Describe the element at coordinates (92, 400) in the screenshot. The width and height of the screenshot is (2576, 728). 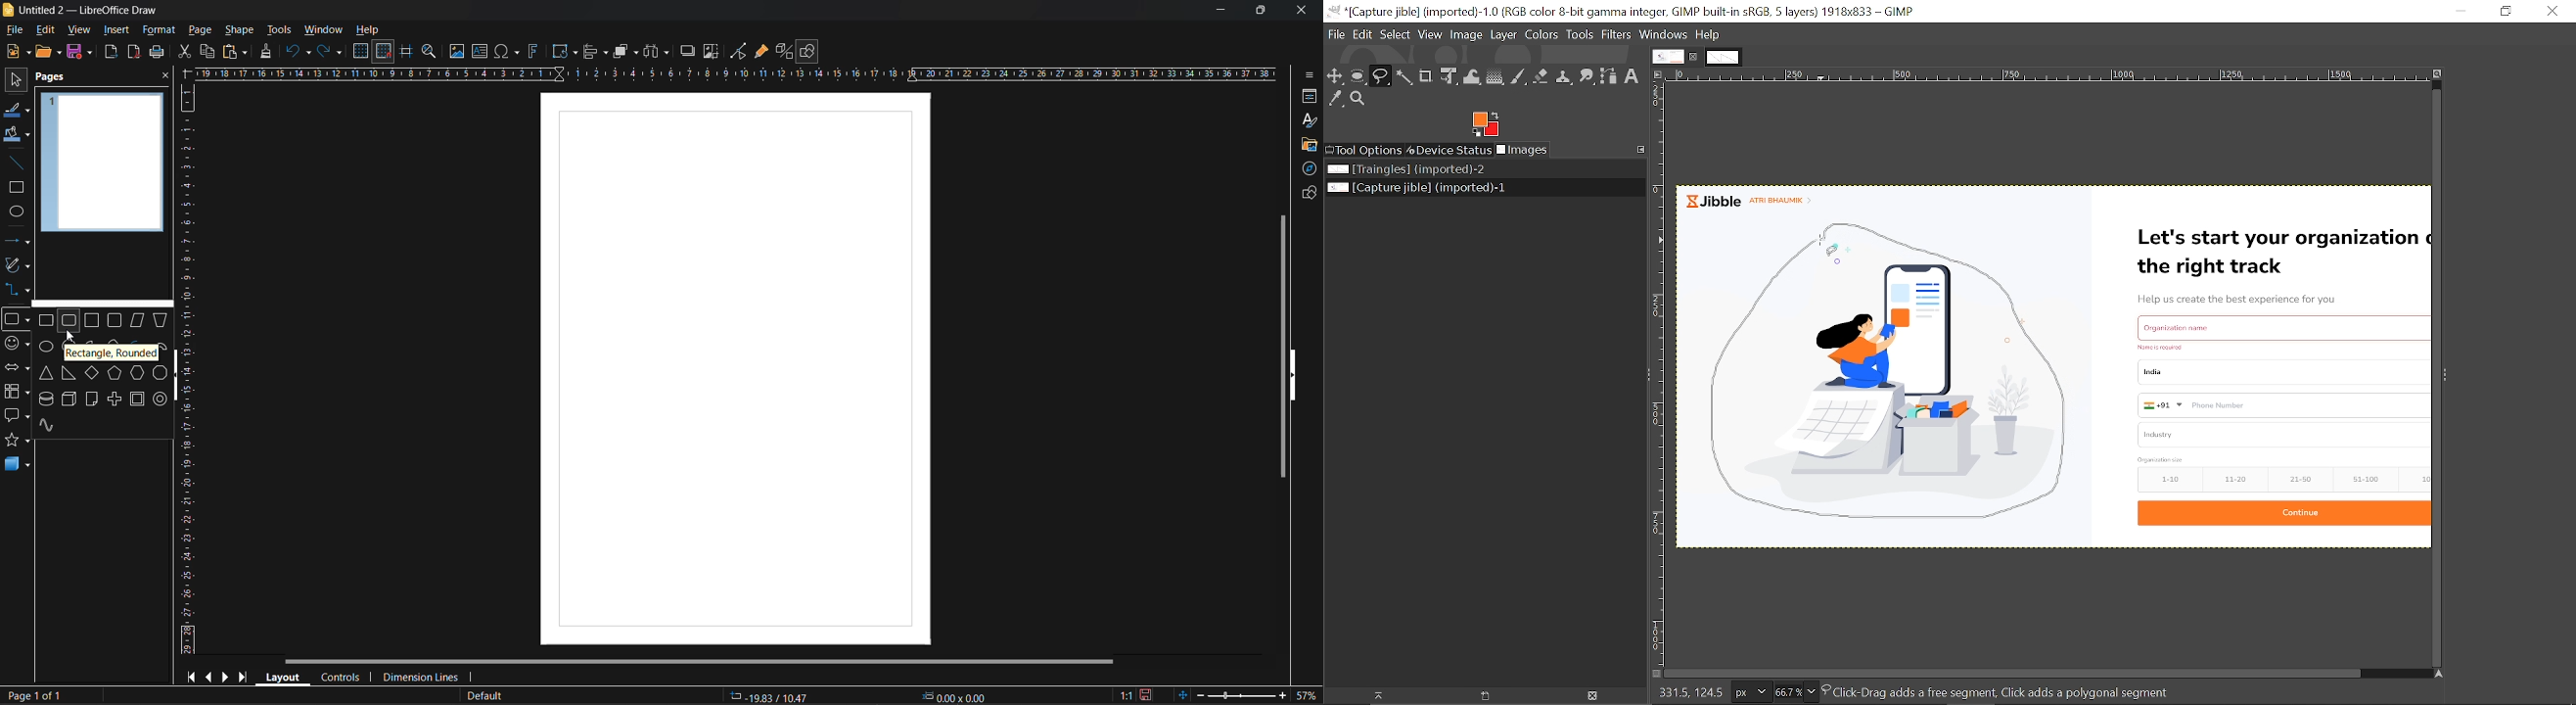
I see `folded corner` at that location.